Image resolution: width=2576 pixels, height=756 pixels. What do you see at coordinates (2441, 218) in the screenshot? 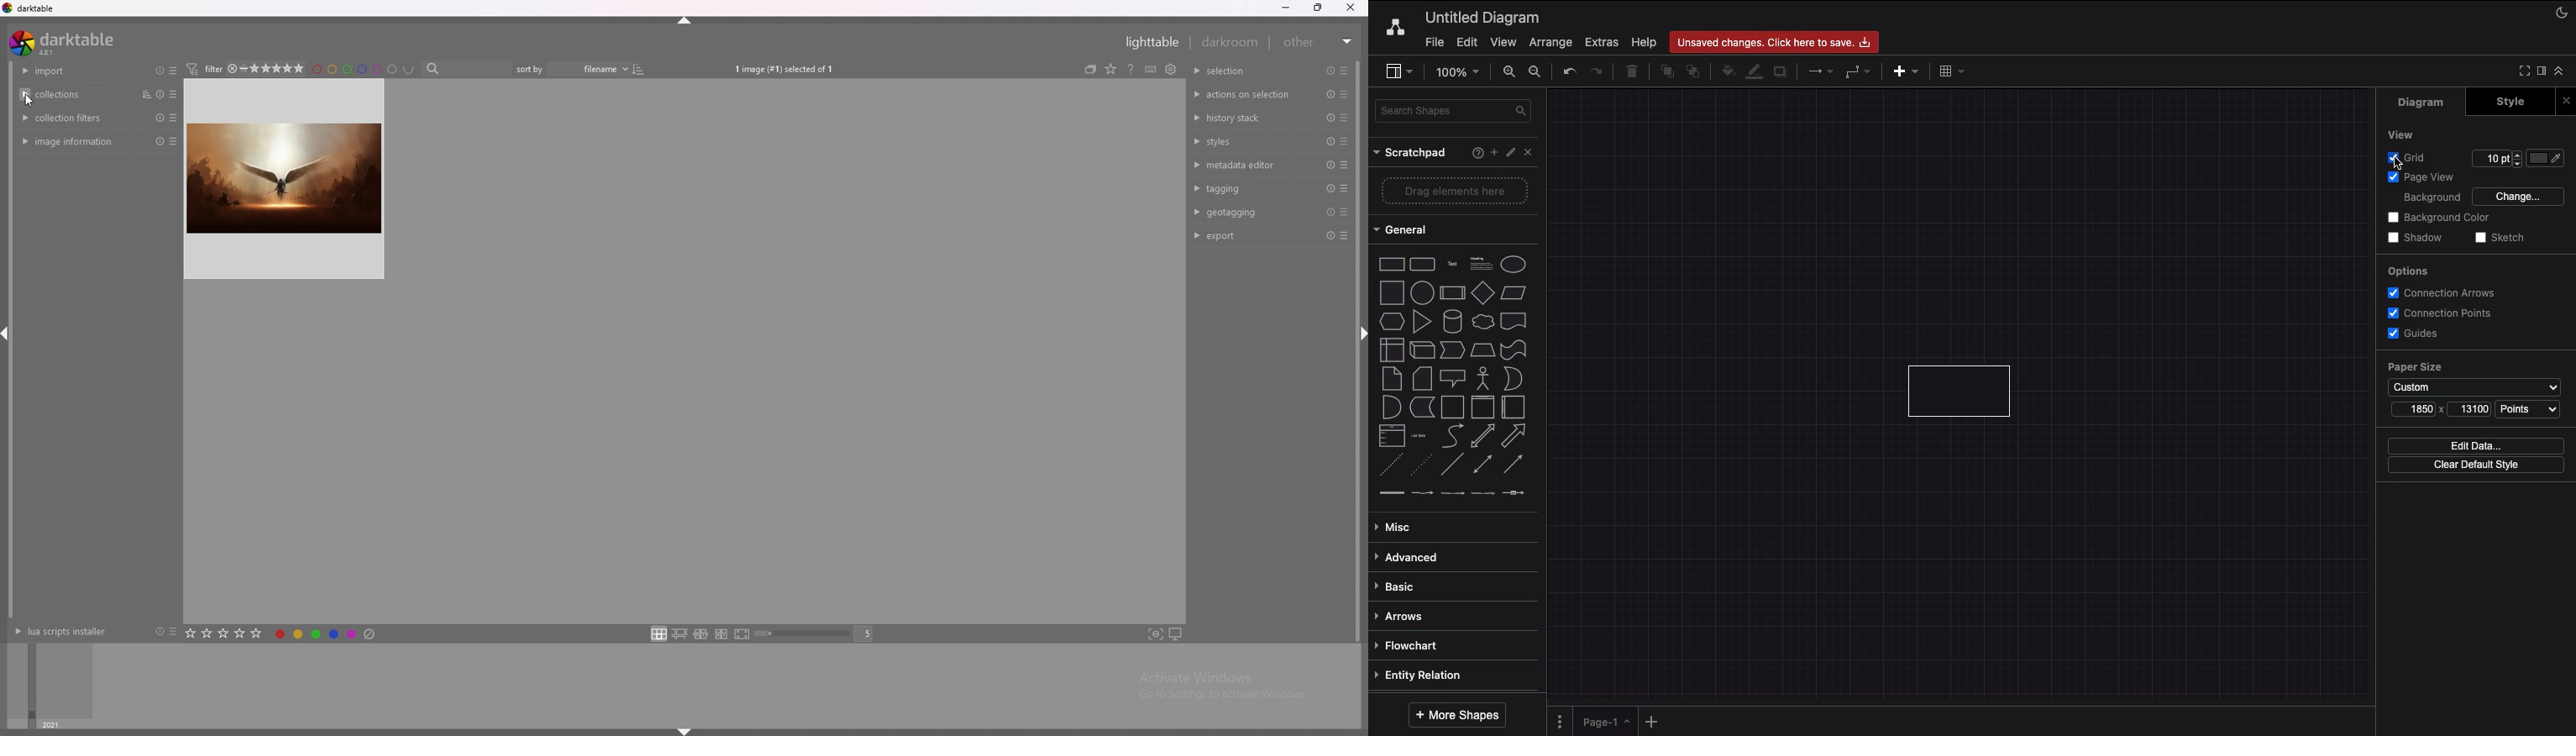
I see `Background color` at bounding box center [2441, 218].